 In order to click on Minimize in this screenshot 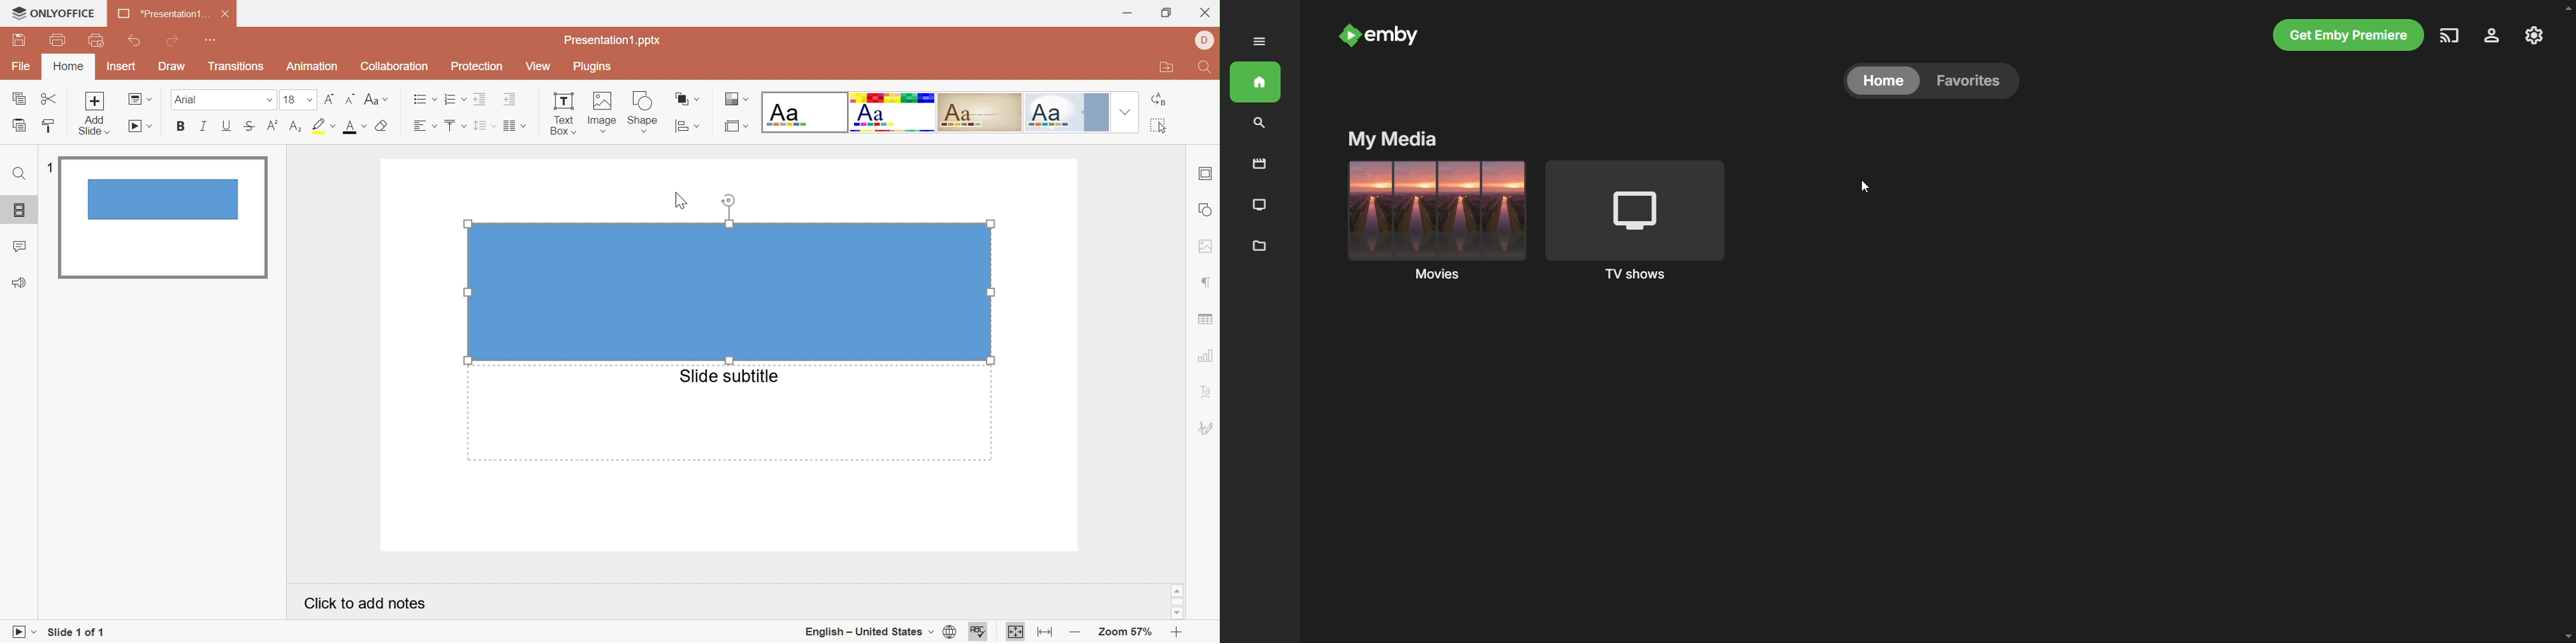, I will do `click(1131, 15)`.